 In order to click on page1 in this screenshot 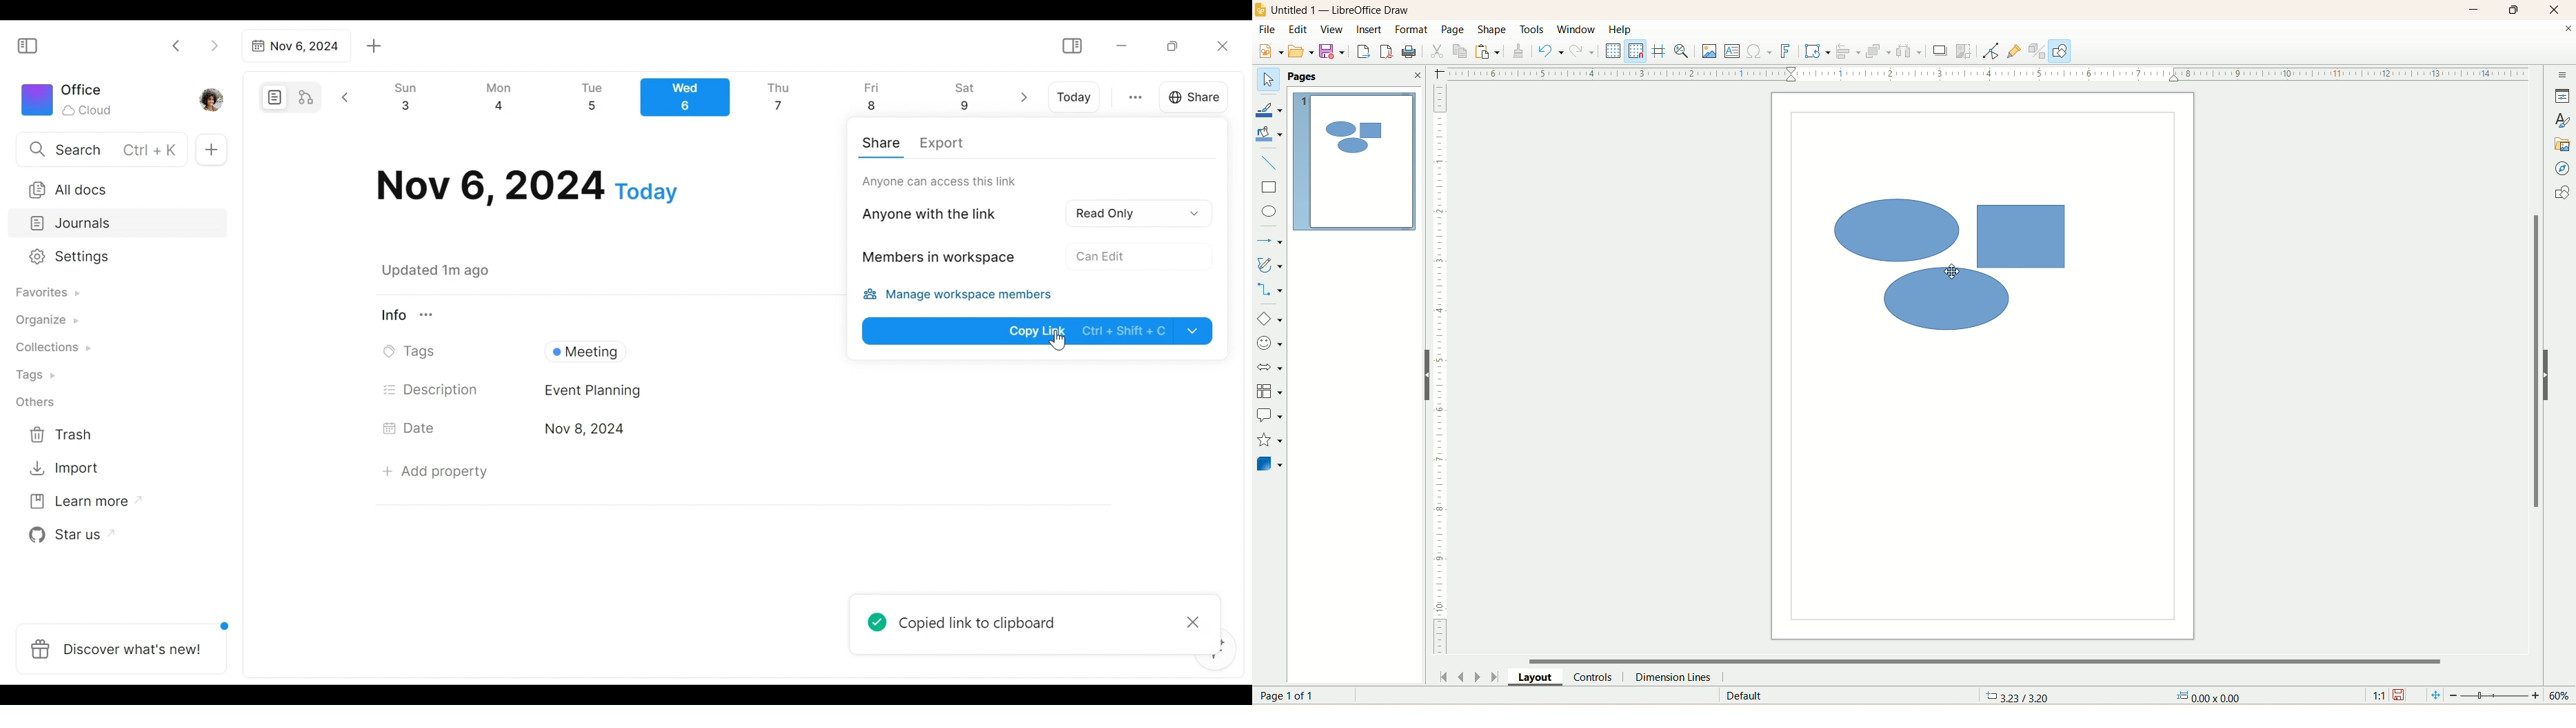, I will do `click(1356, 162)`.